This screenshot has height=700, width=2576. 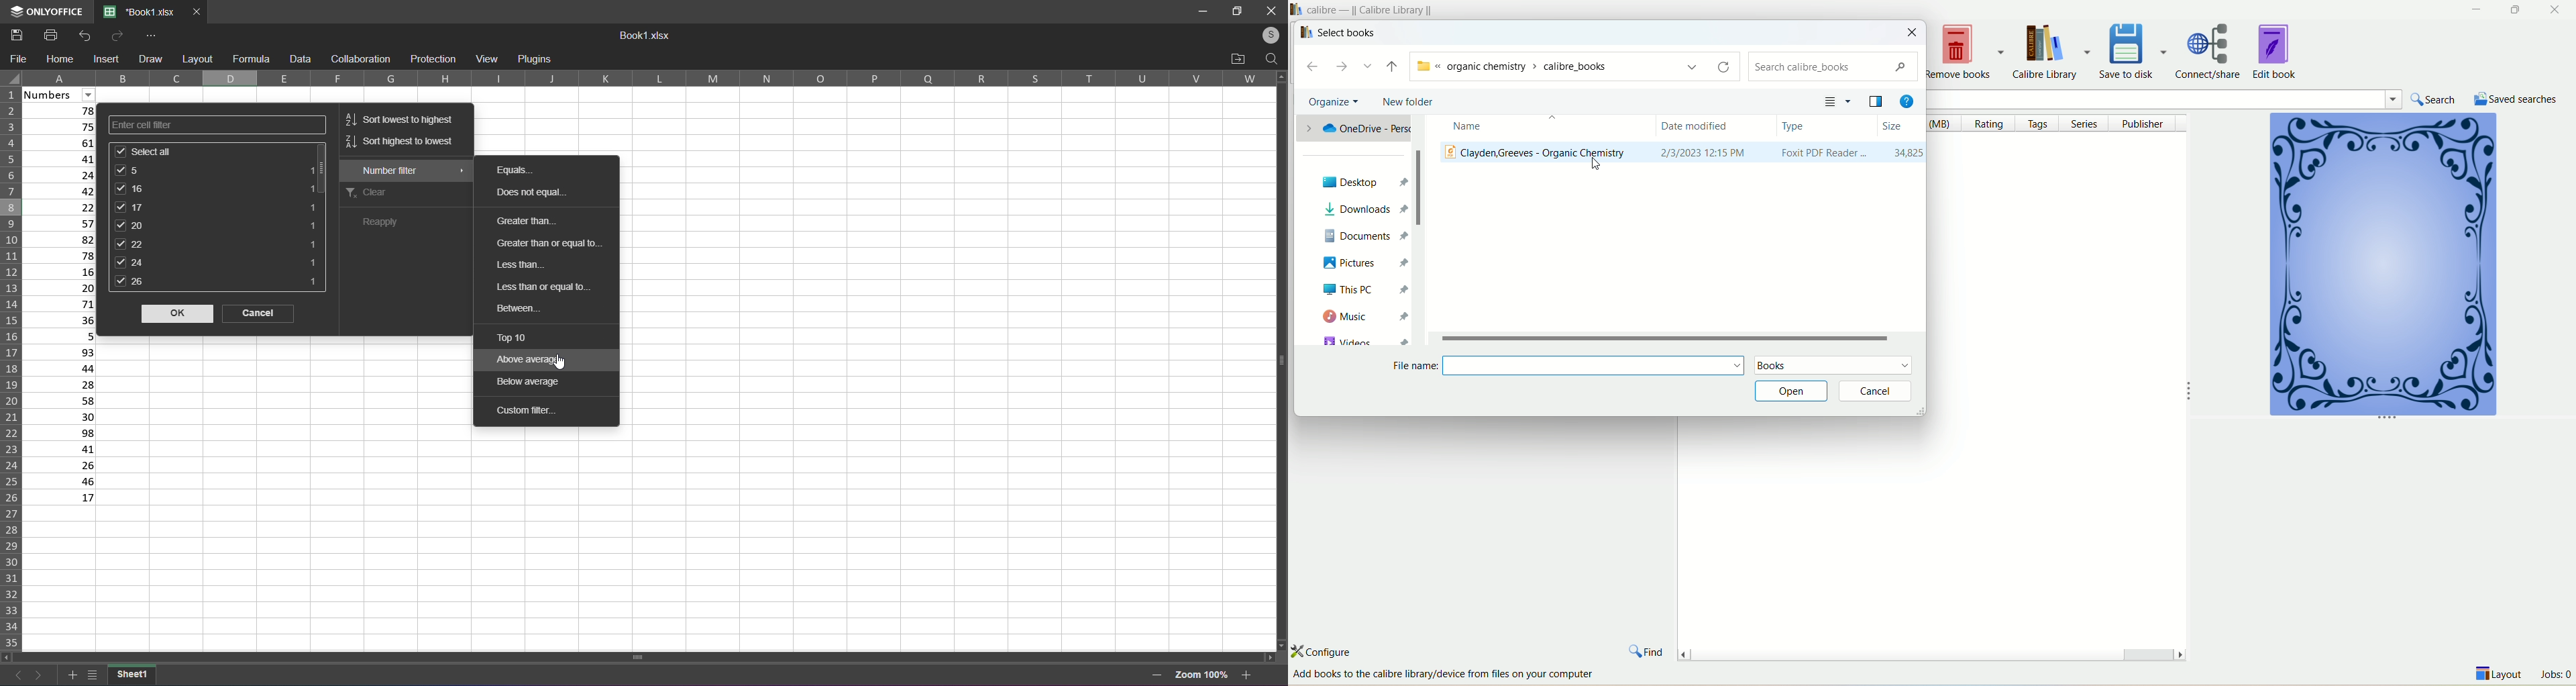 What do you see at coordinates (108, 60) in the screenshot?
I see `insert` at bounding box center [108, 60].